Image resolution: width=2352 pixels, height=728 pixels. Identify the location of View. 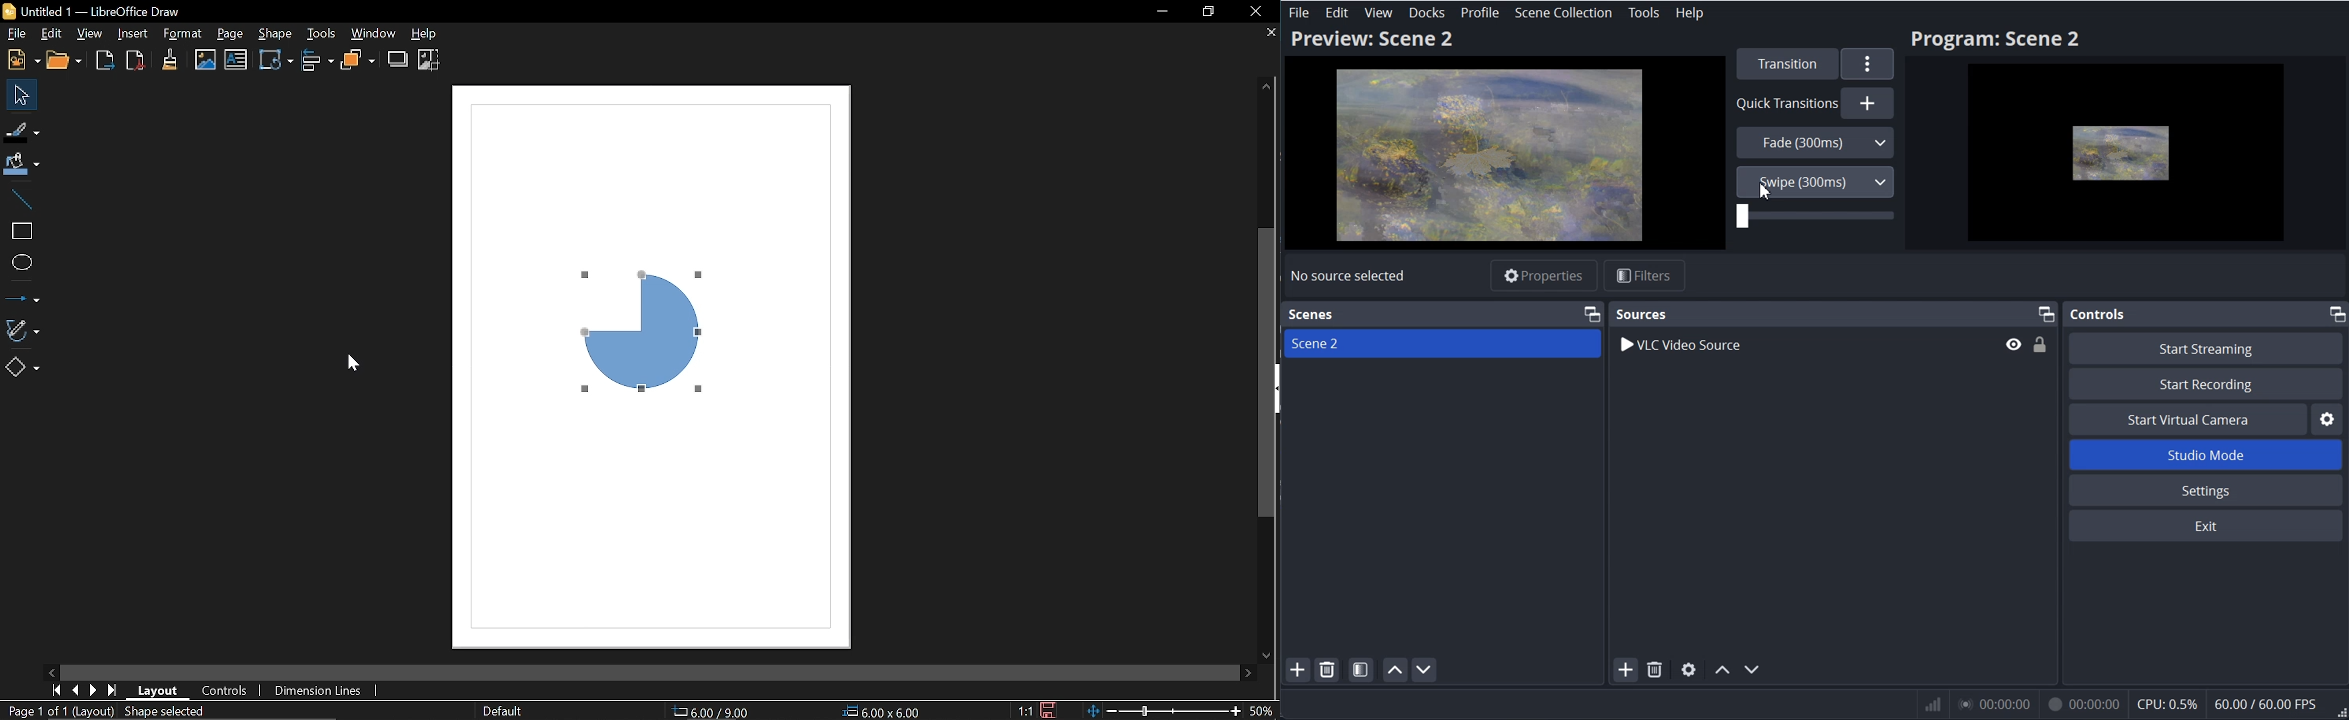
(1378, 13).